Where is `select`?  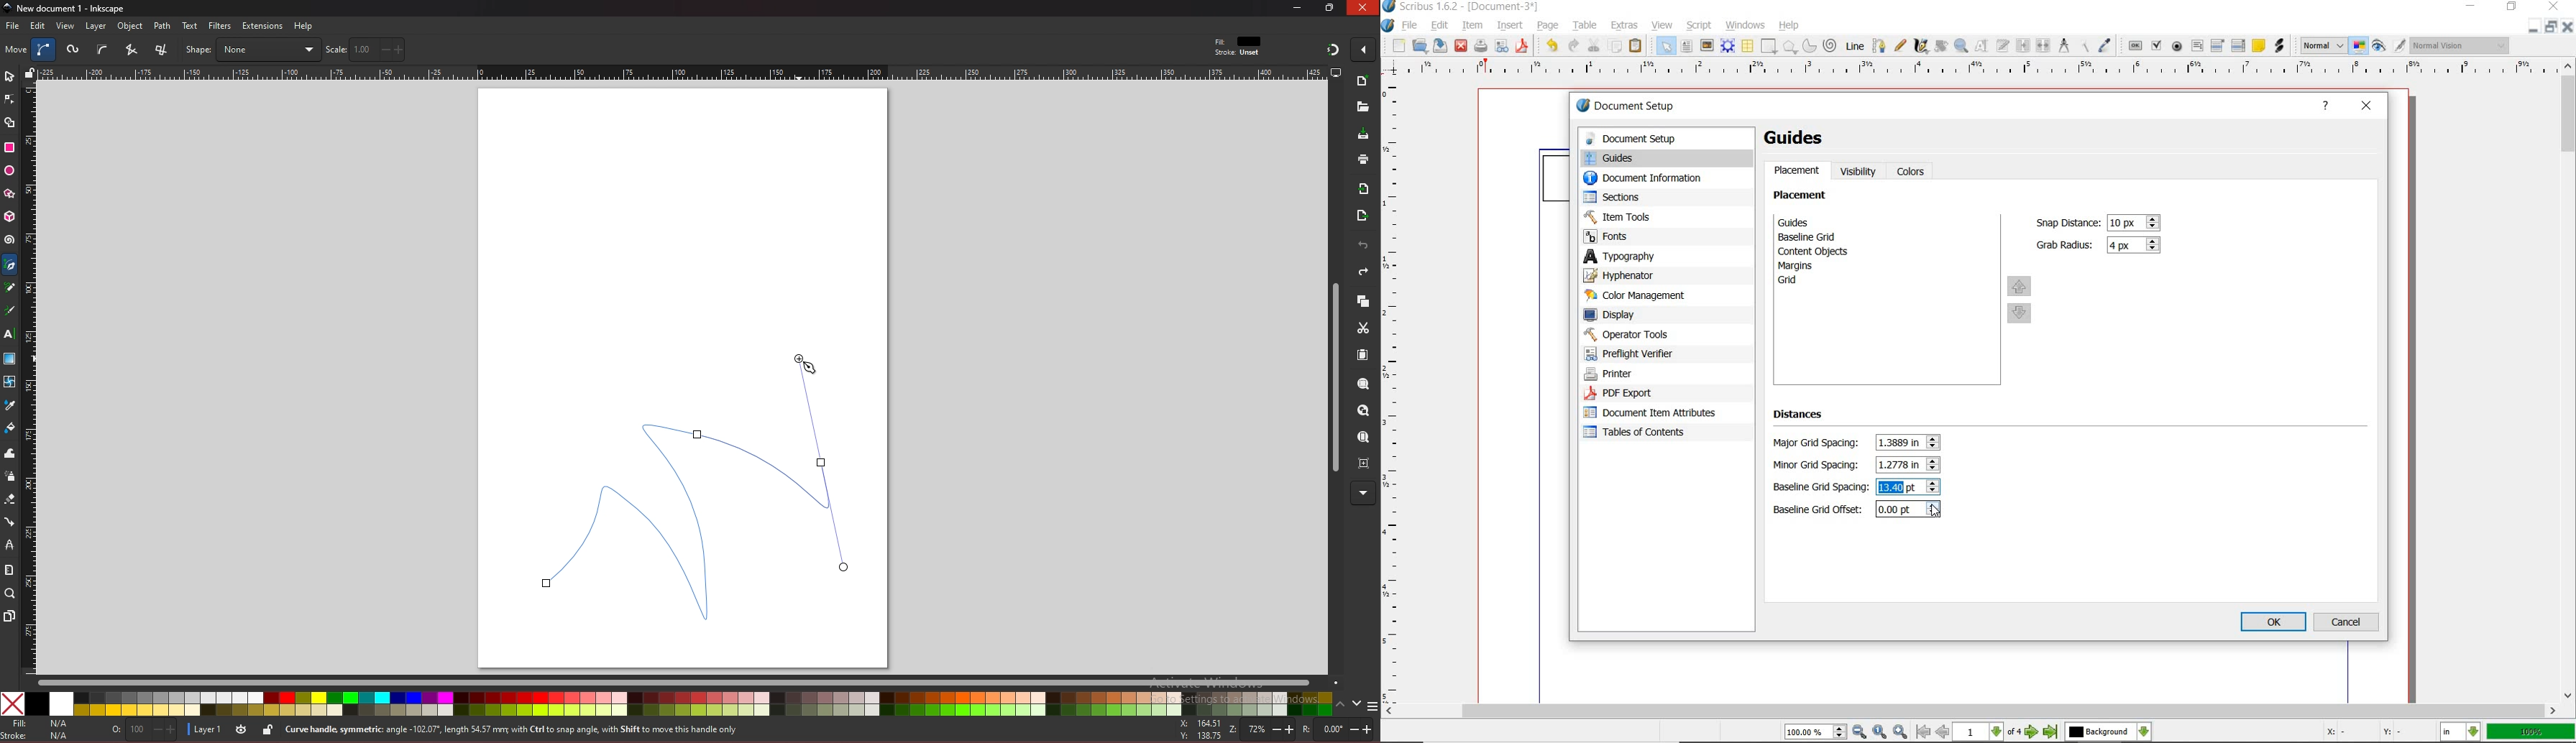 select is located at coordinates (1667, 48).